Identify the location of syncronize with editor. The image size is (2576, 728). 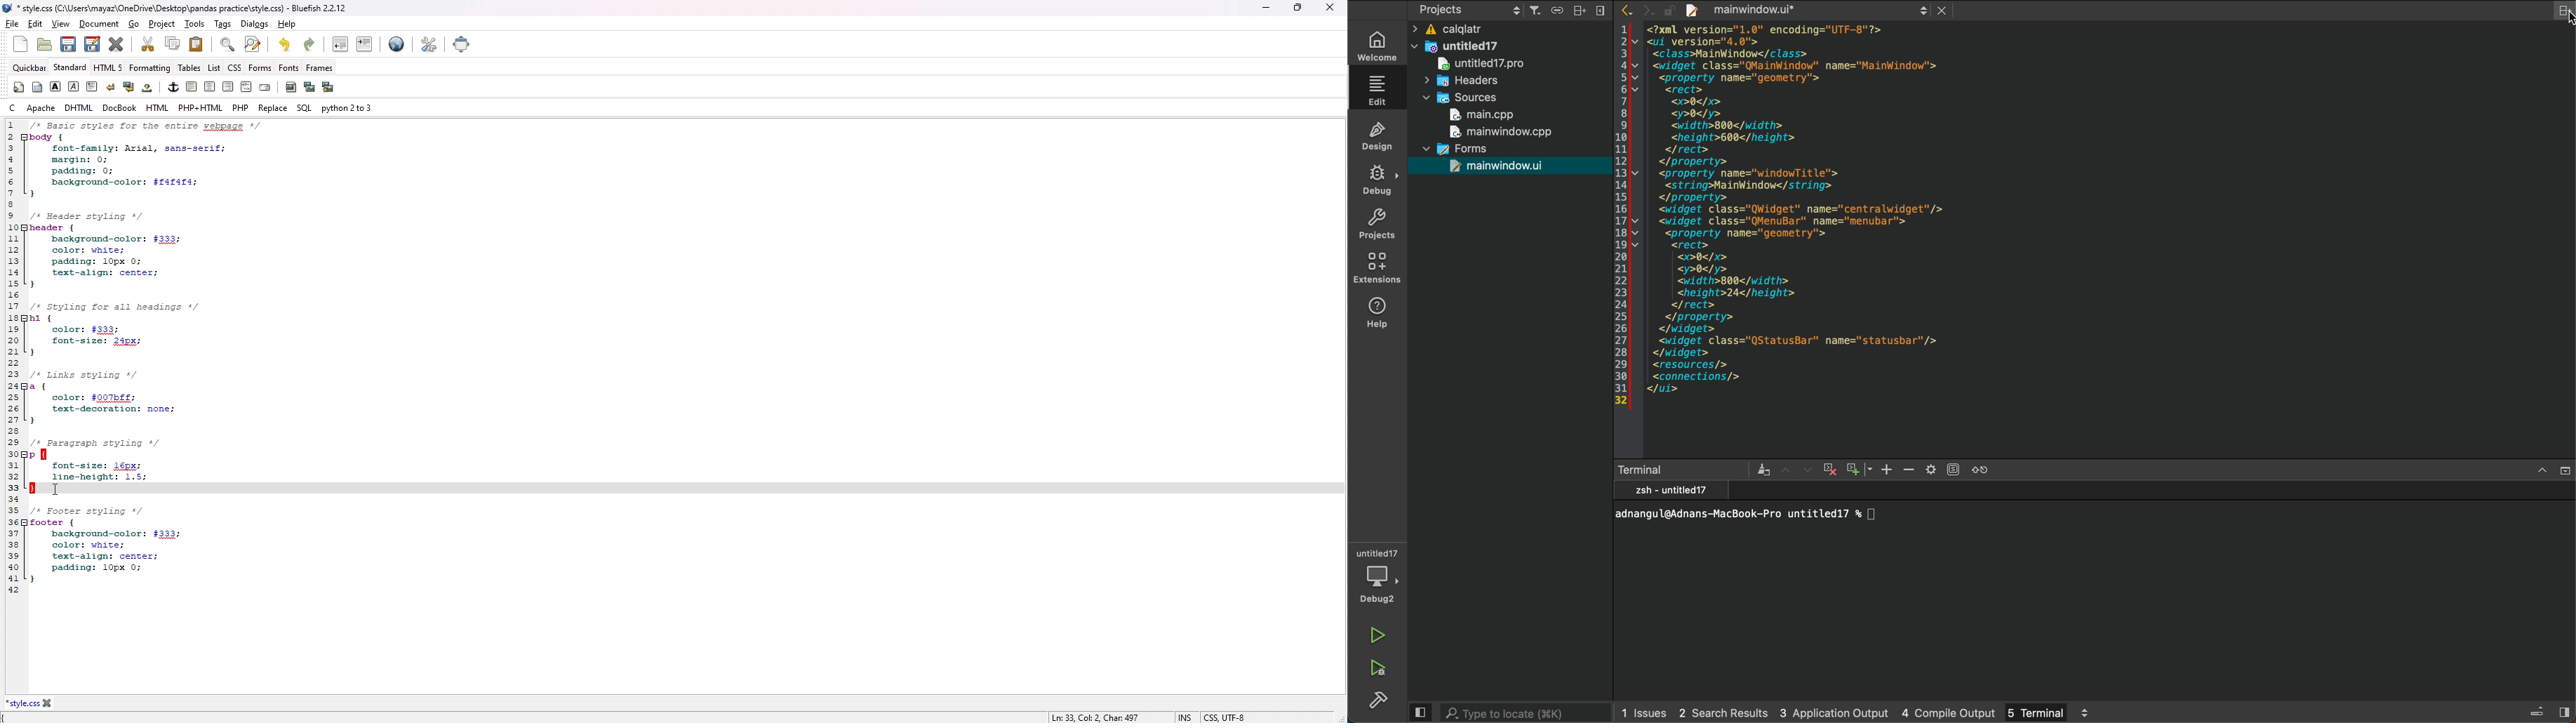
(1557, 12).